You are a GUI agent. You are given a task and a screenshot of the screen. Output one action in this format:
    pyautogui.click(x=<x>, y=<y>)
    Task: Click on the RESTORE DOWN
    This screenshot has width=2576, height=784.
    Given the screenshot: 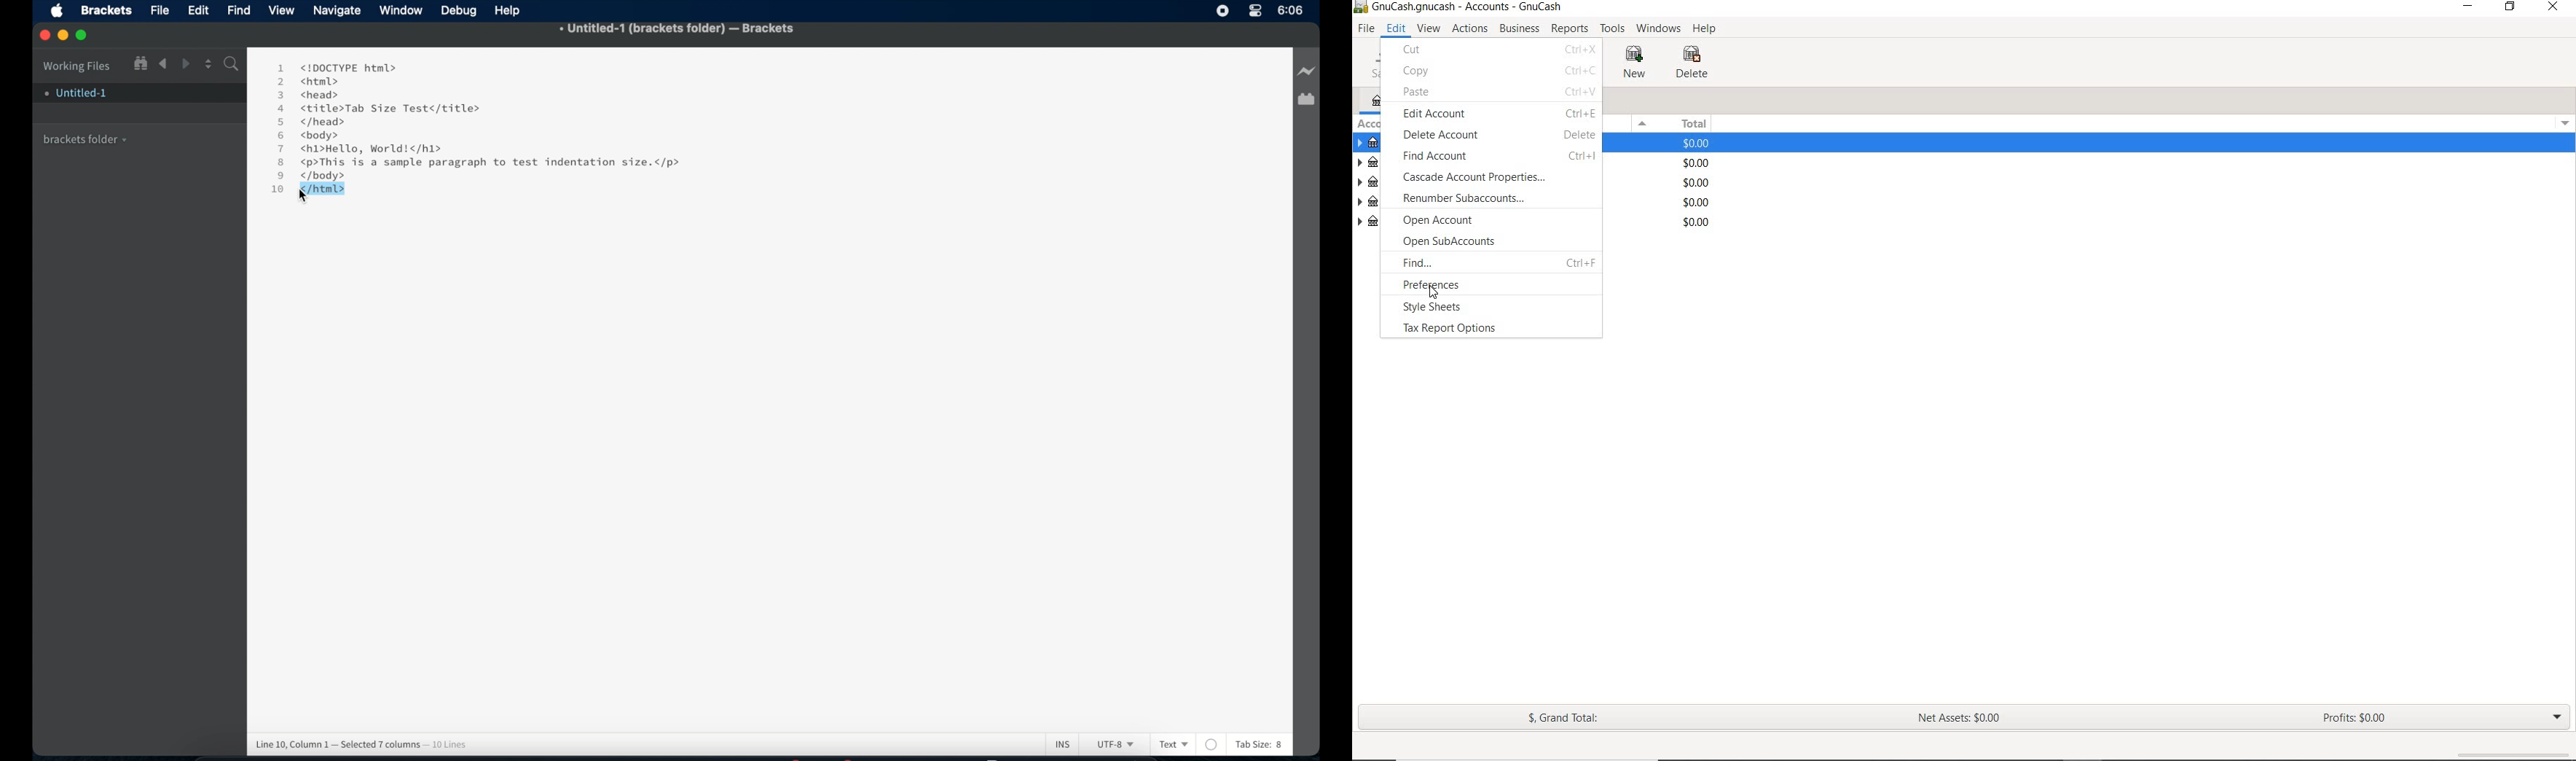 What is the action you would take?
    pyautogui.click(x=2510, y=9)
    